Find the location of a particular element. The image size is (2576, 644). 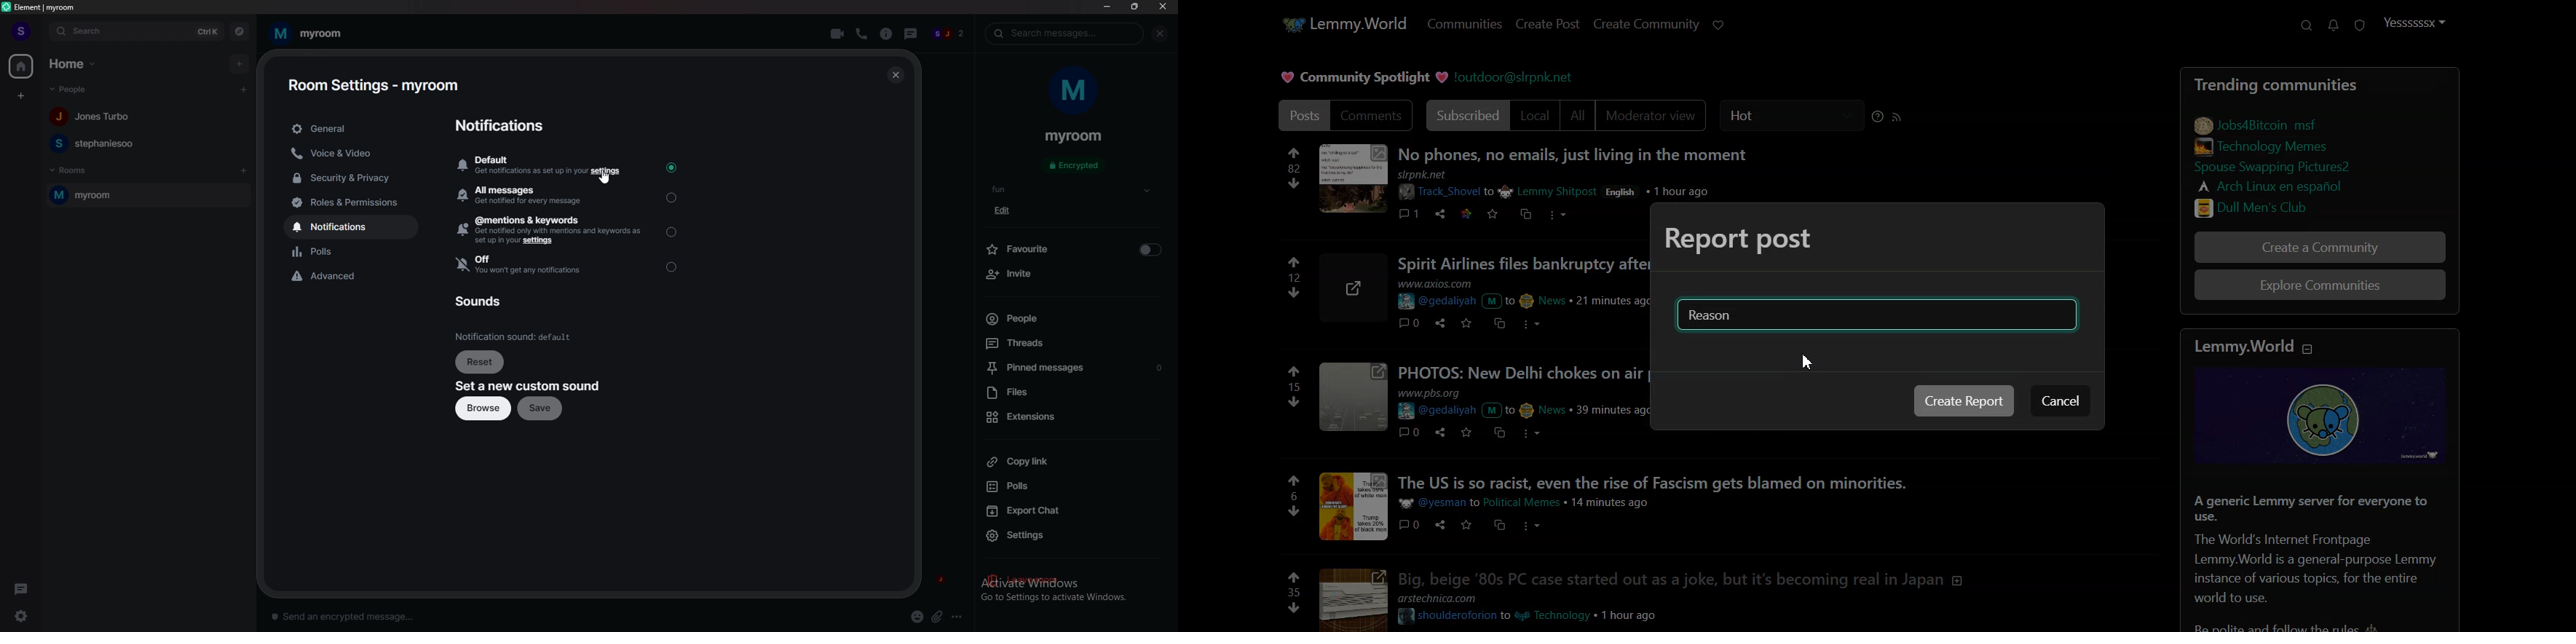

polls is located at coordinates (1069, 487).